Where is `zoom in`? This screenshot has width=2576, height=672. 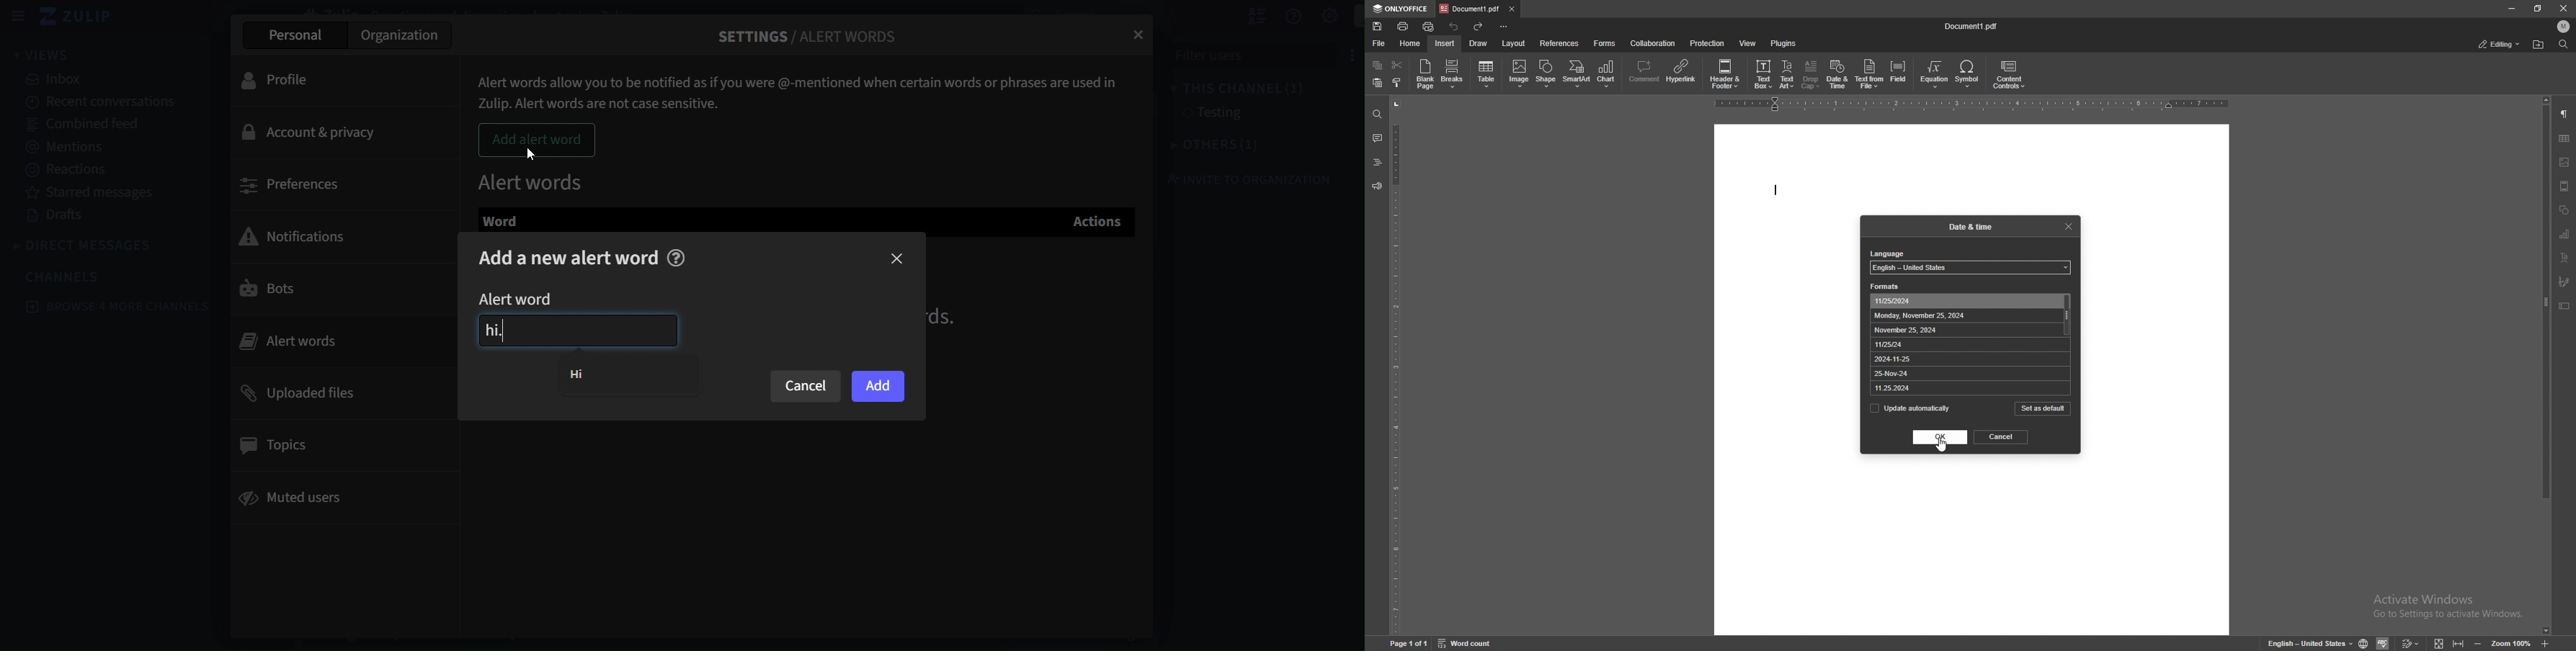 zoom in is located at coordinates (2547, 643).